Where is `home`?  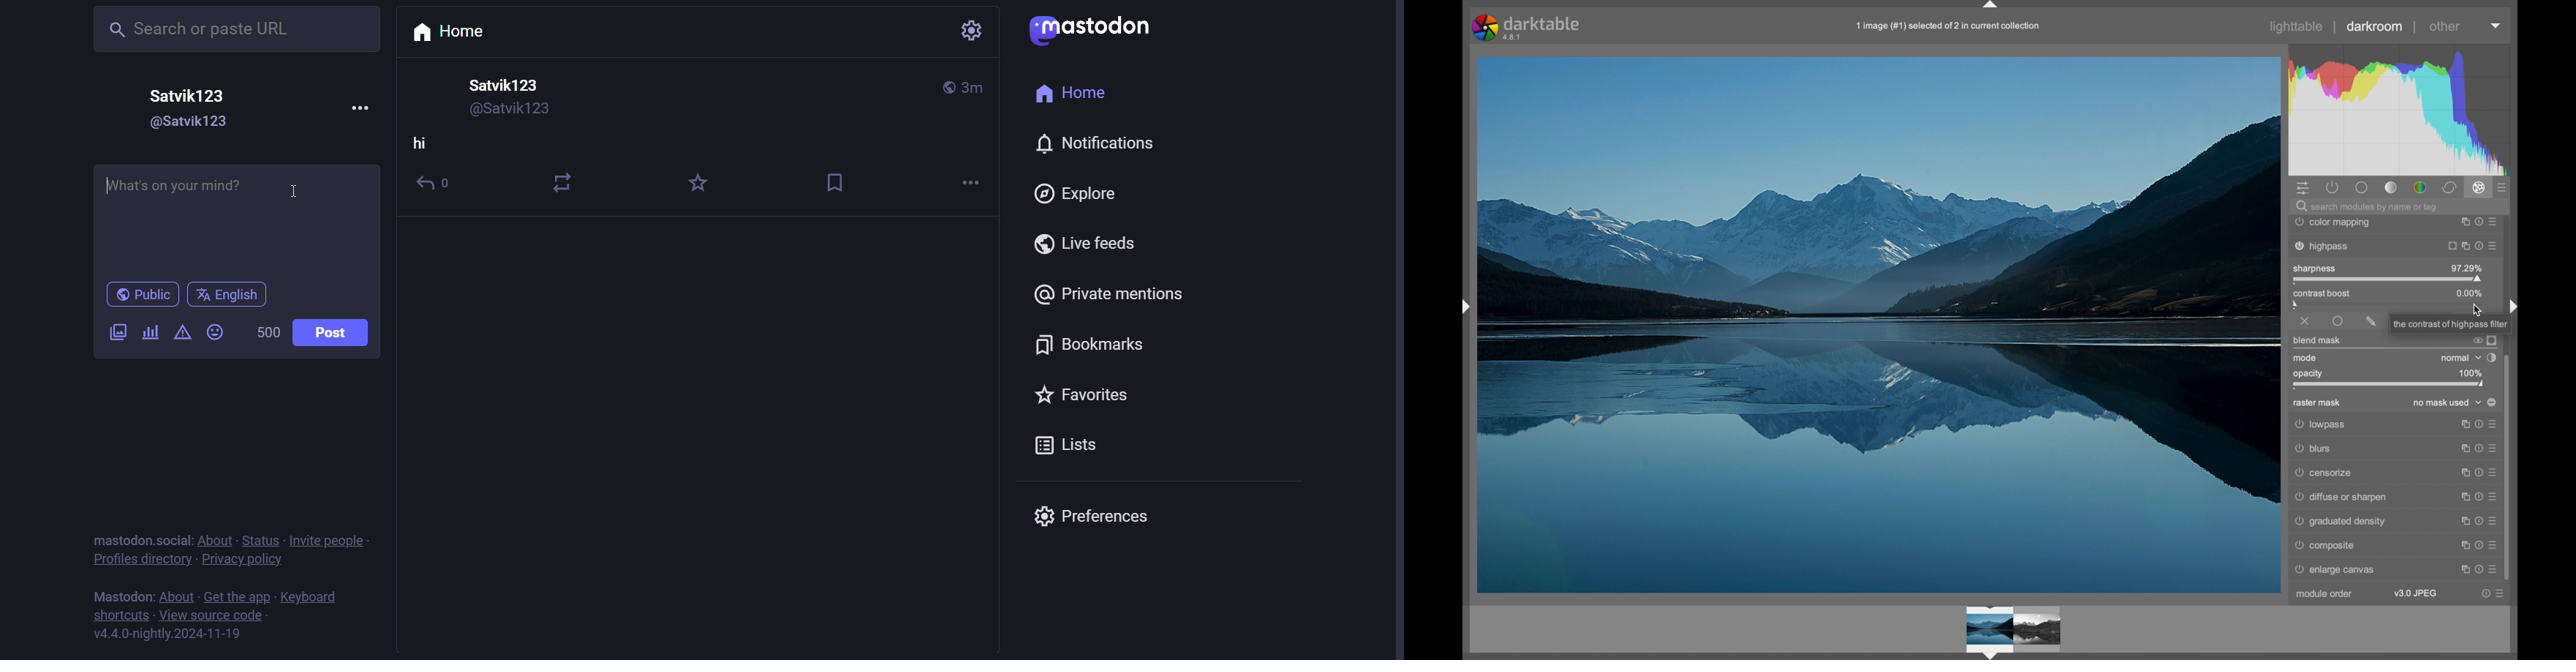
home is located at coordinates (1070, 94).